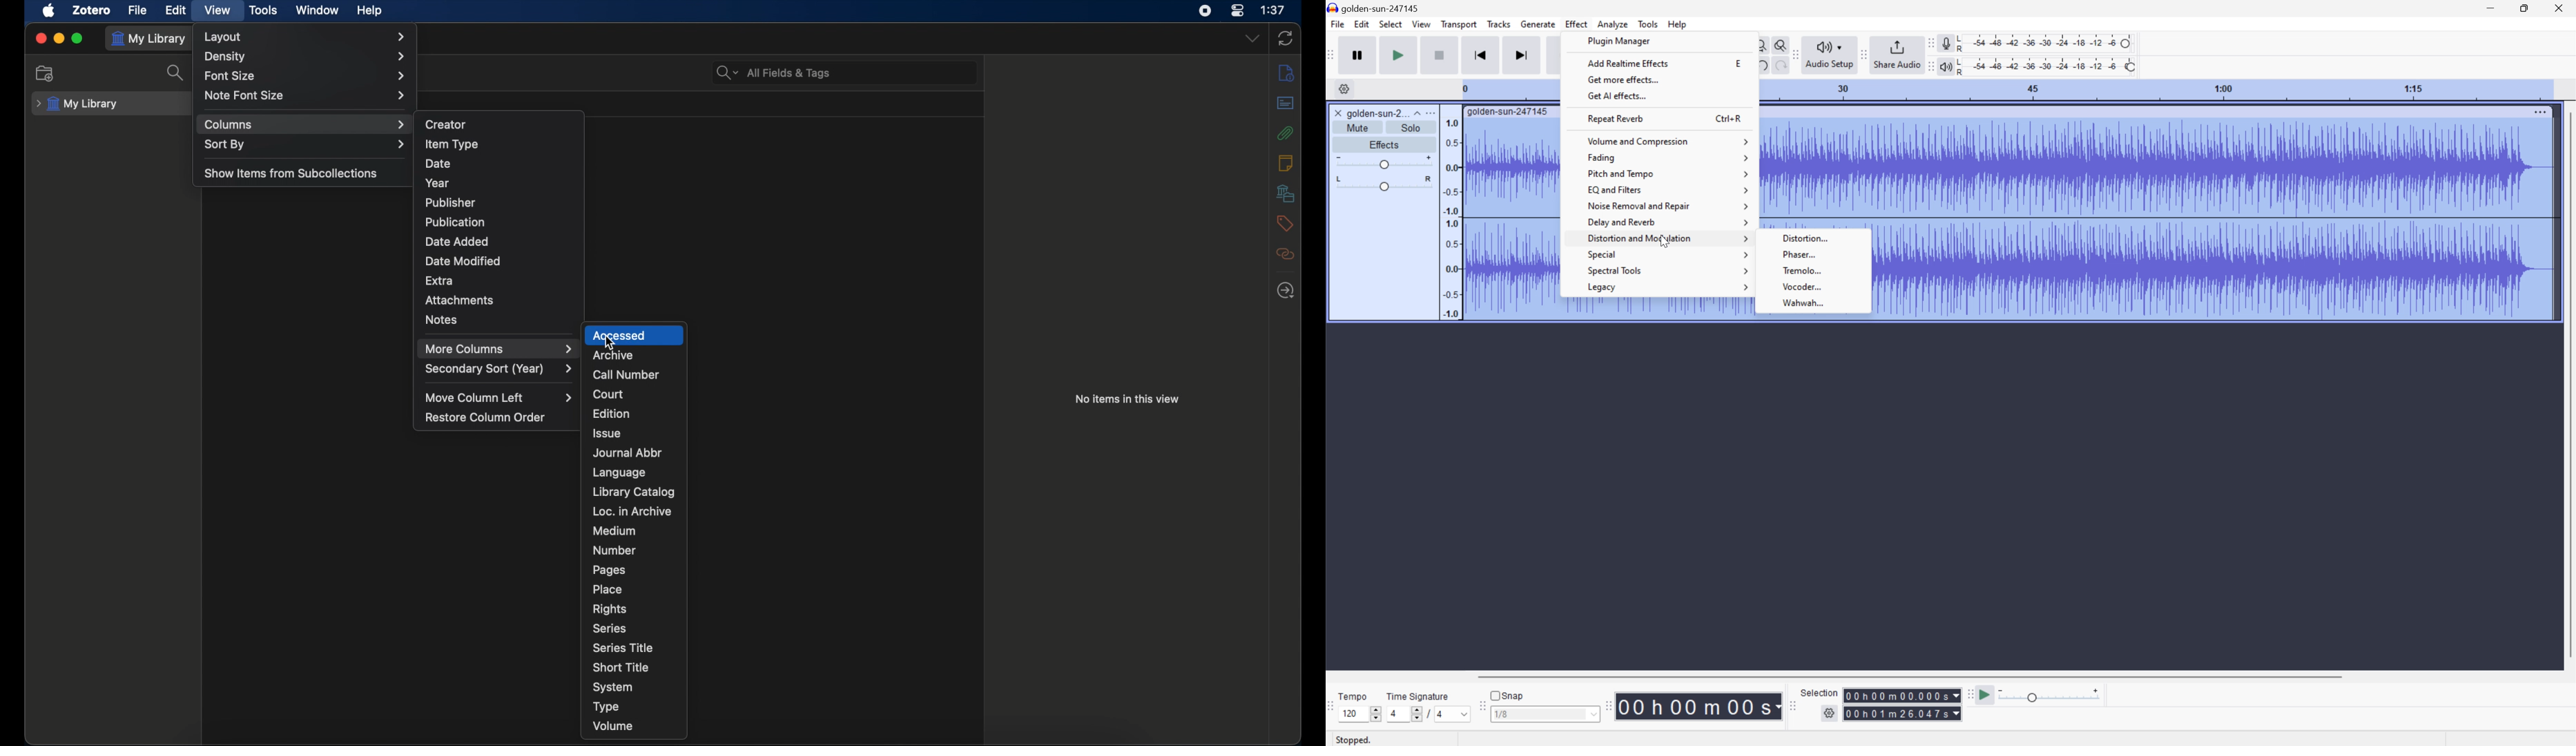 This screenshot has height=756, width=2576. I want to click on edition, so click(613, 413).